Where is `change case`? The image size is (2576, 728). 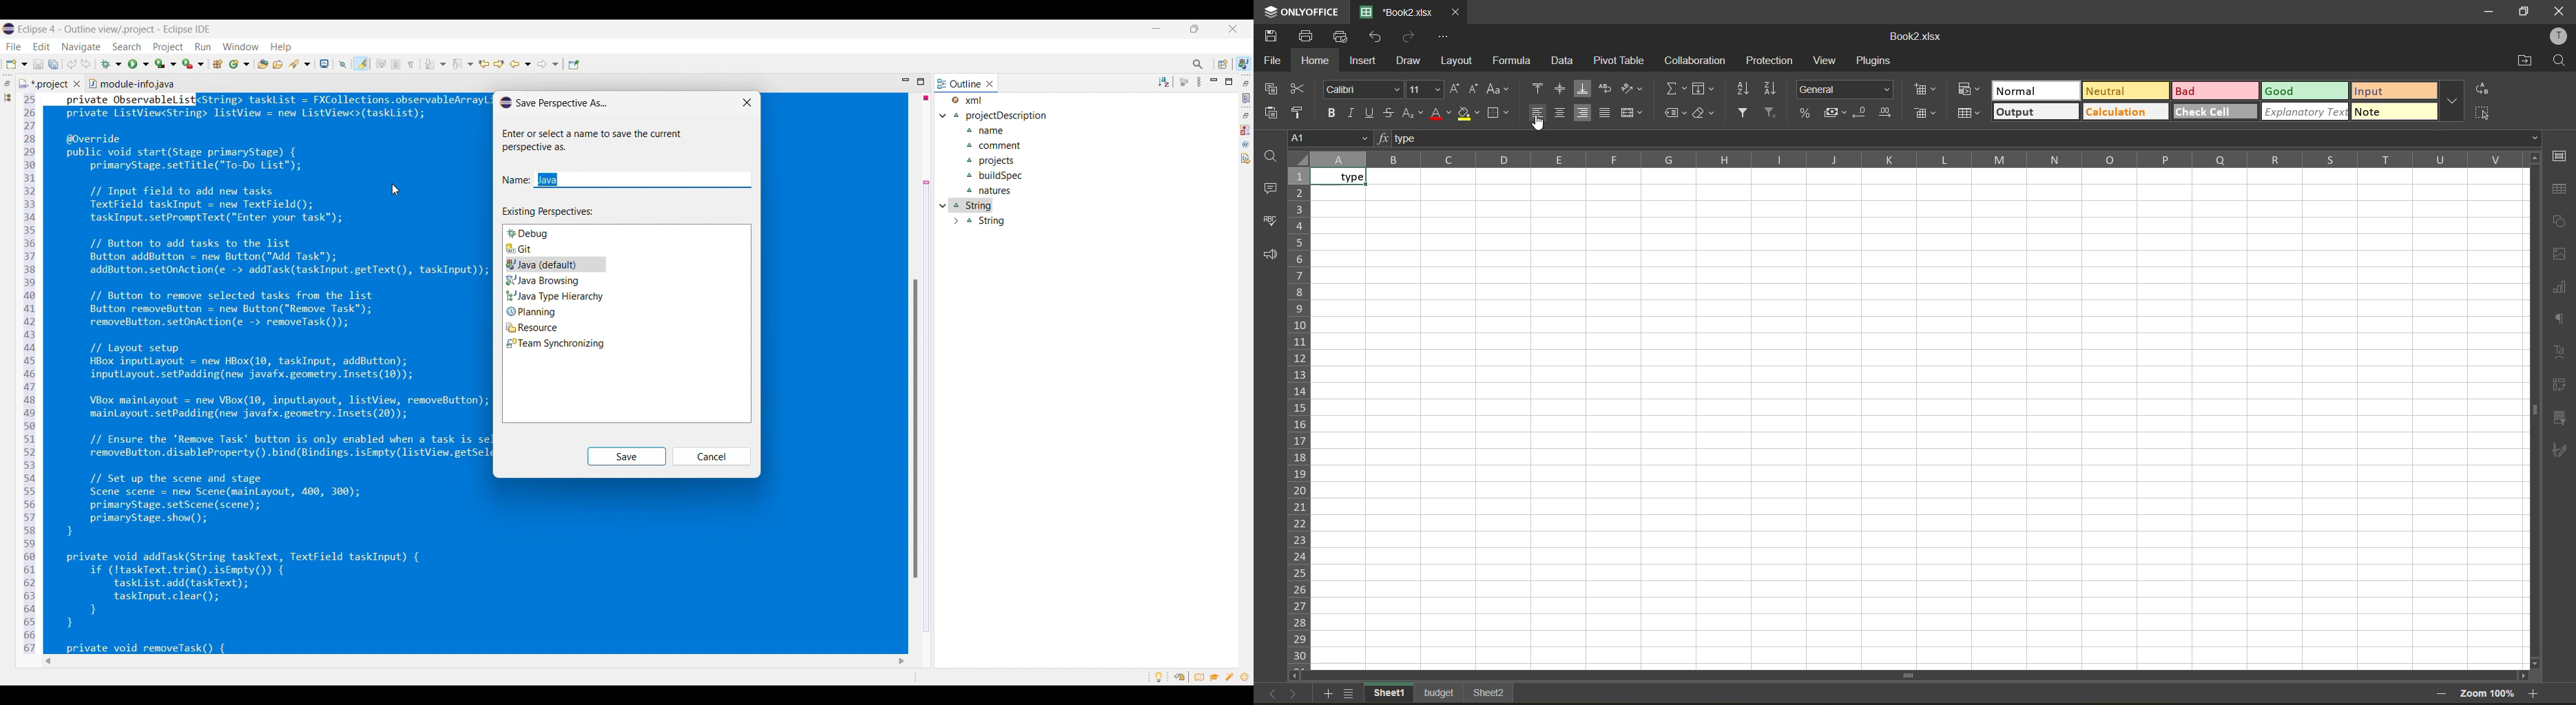
change case is located at coordinates (1497, 90).